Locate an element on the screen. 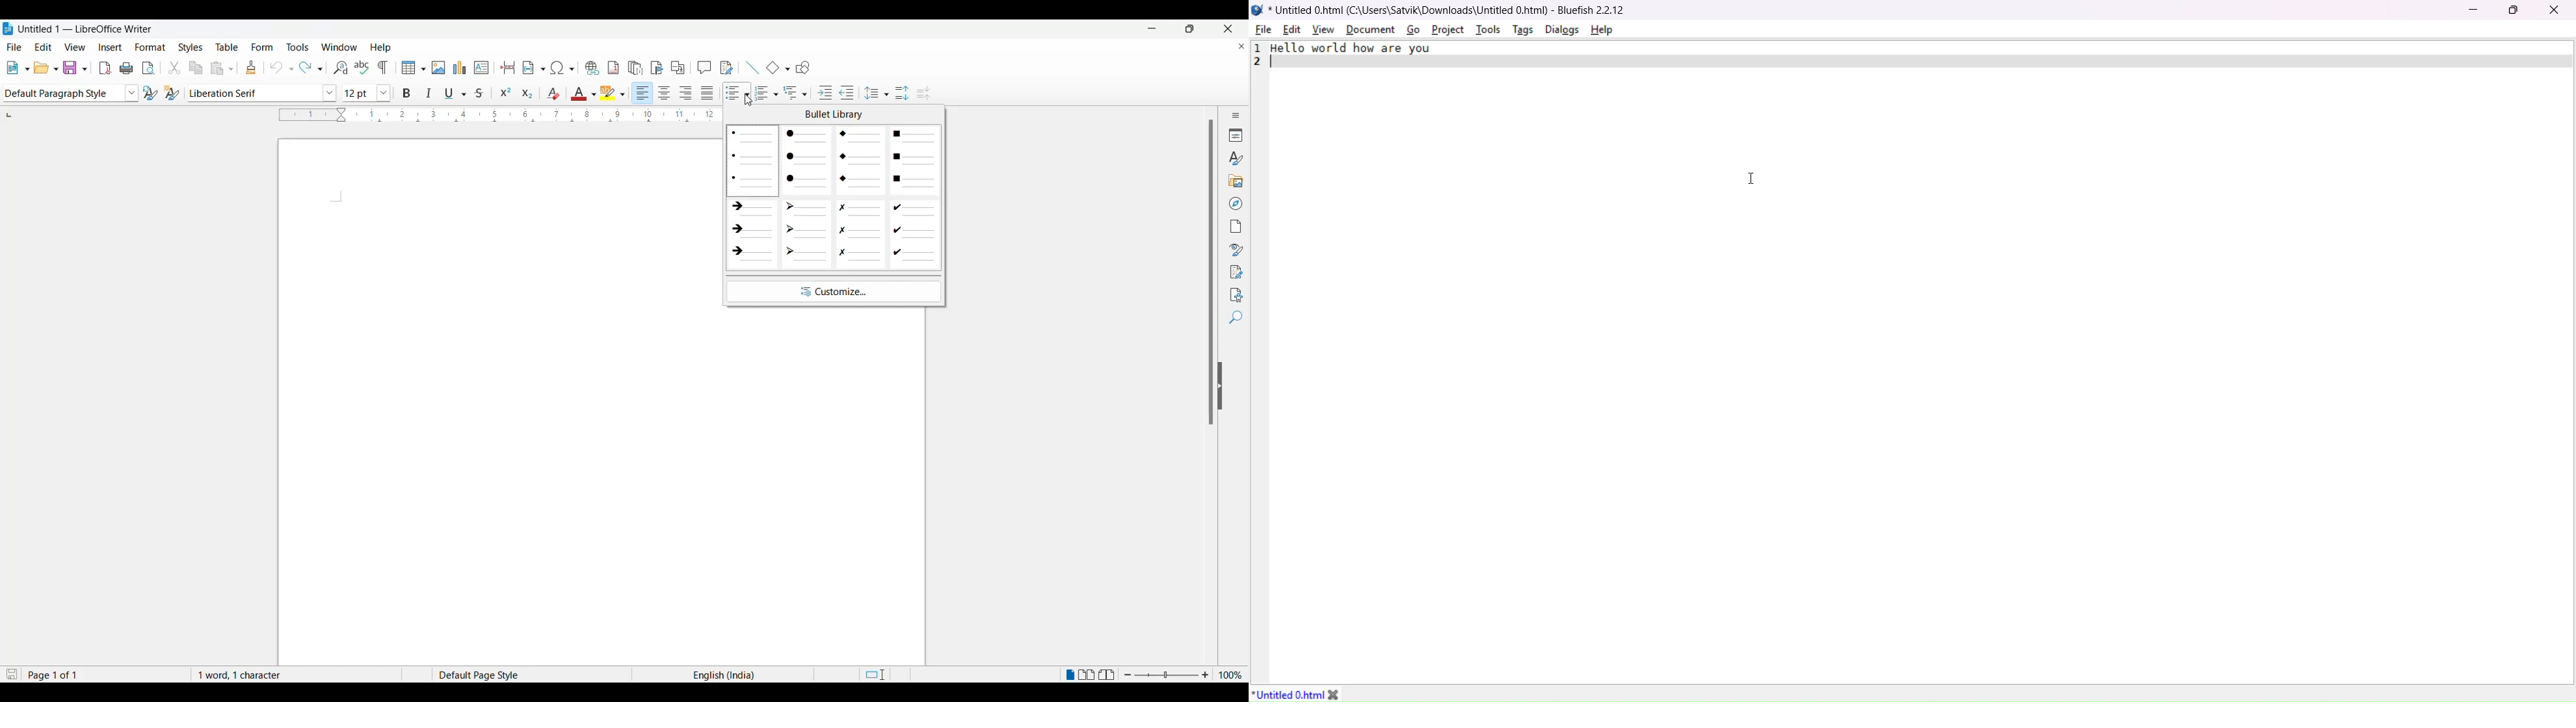 This screenshot has width=2576, height=728. Selected toggle ordered list is located at coordinates (767, 93).